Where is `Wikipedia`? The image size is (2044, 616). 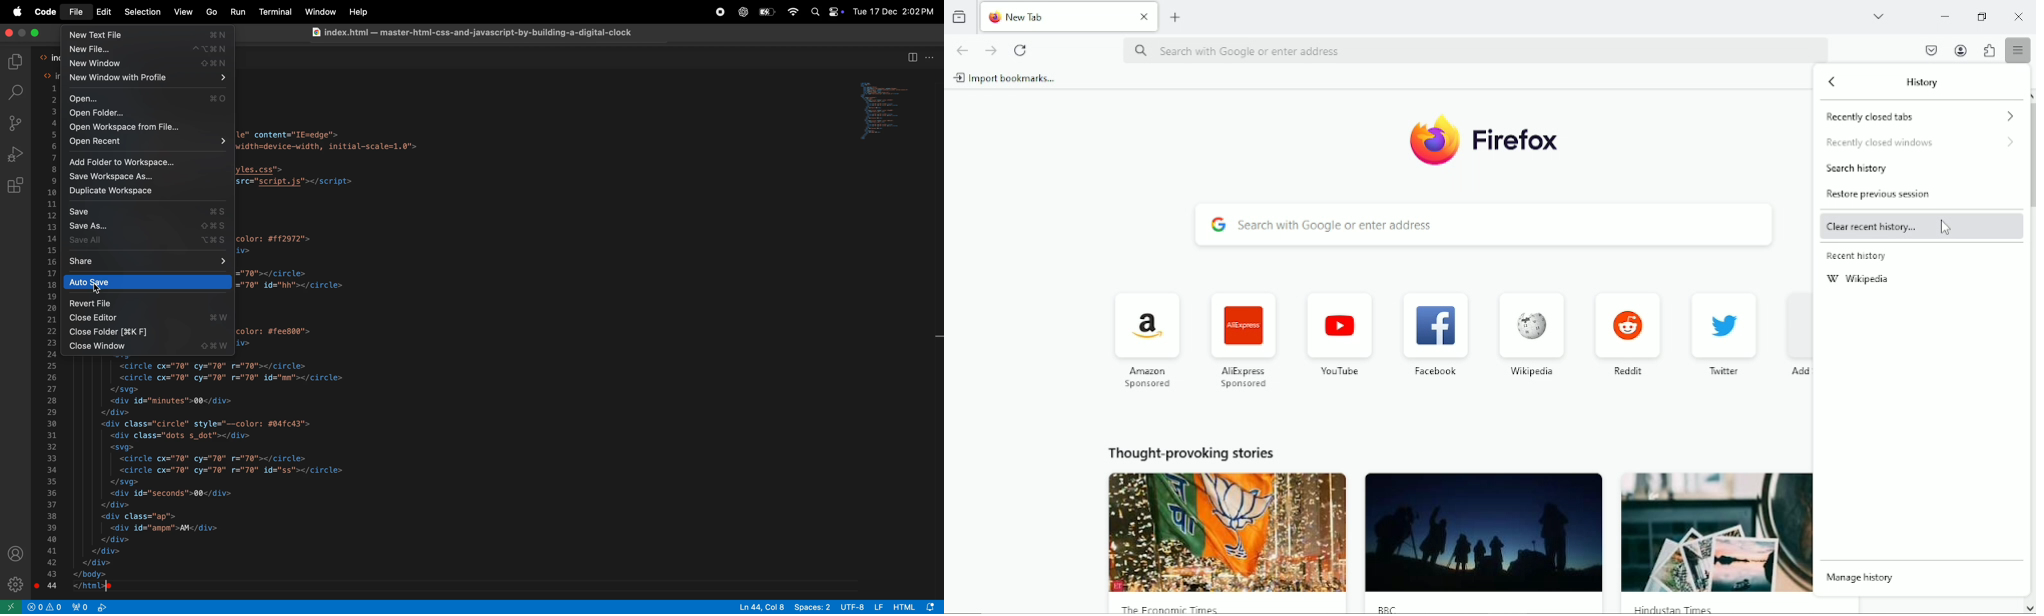 Wikipedia is located at coordinates (1530, 331).